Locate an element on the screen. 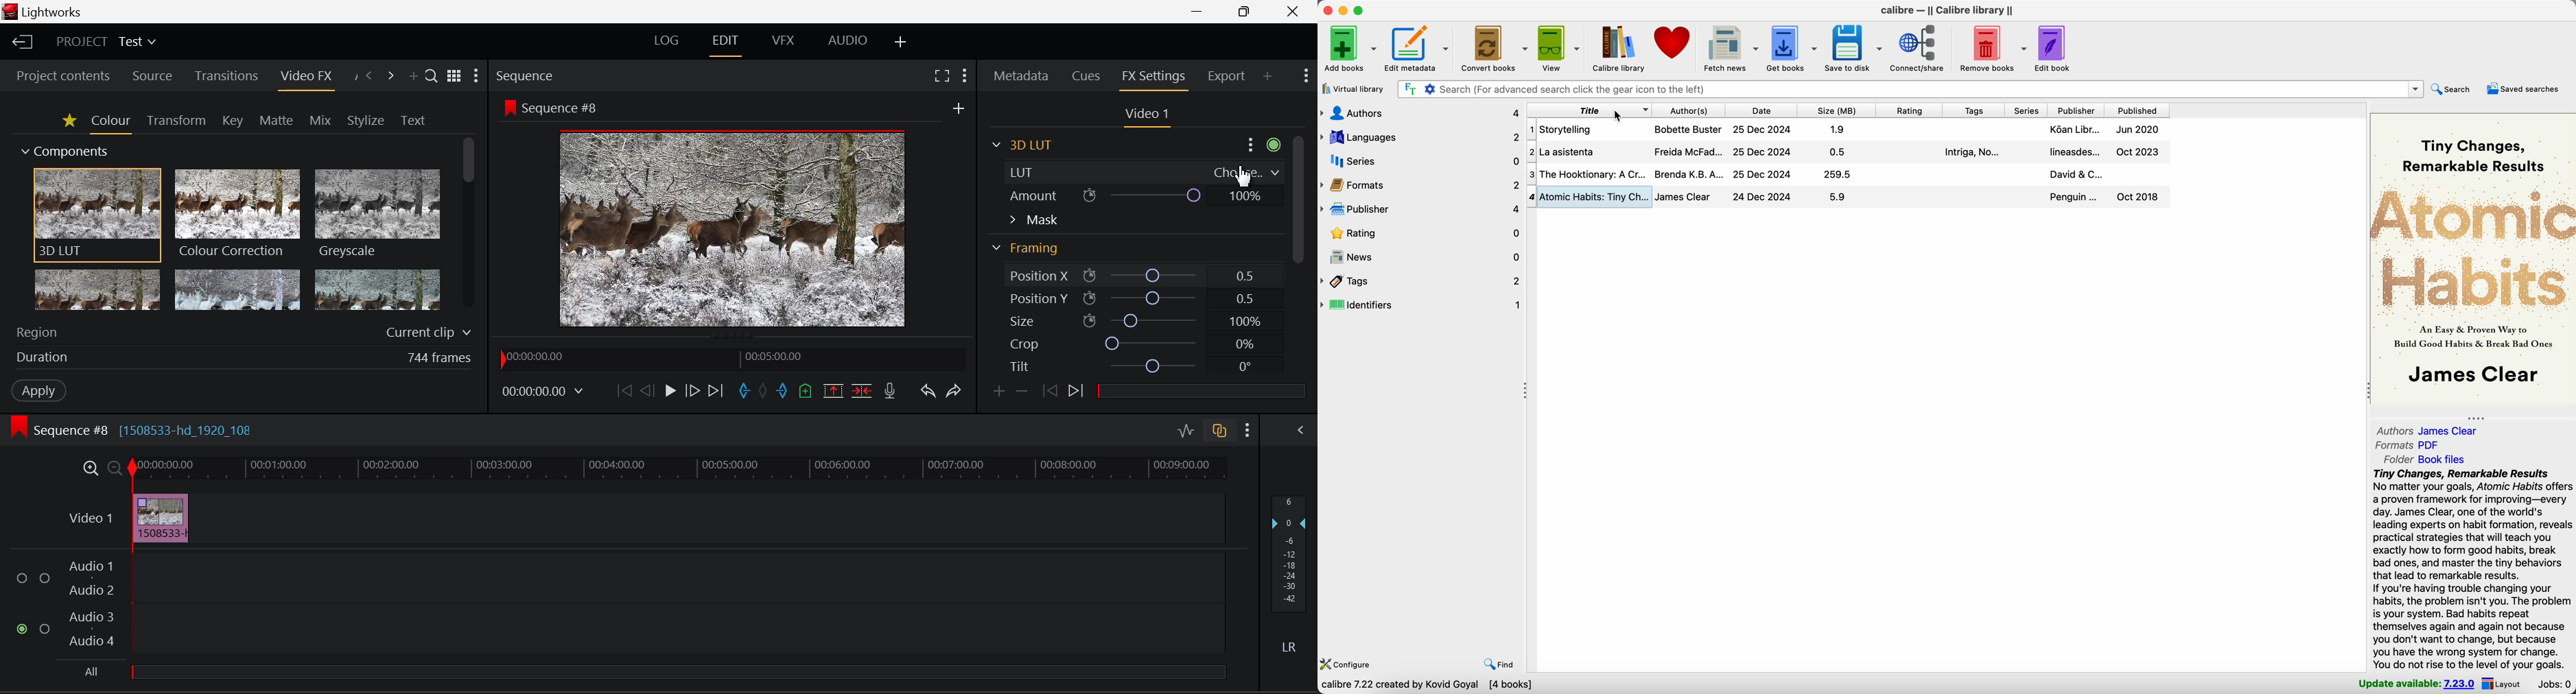  calibre library is located at coordinates (1620, 50).